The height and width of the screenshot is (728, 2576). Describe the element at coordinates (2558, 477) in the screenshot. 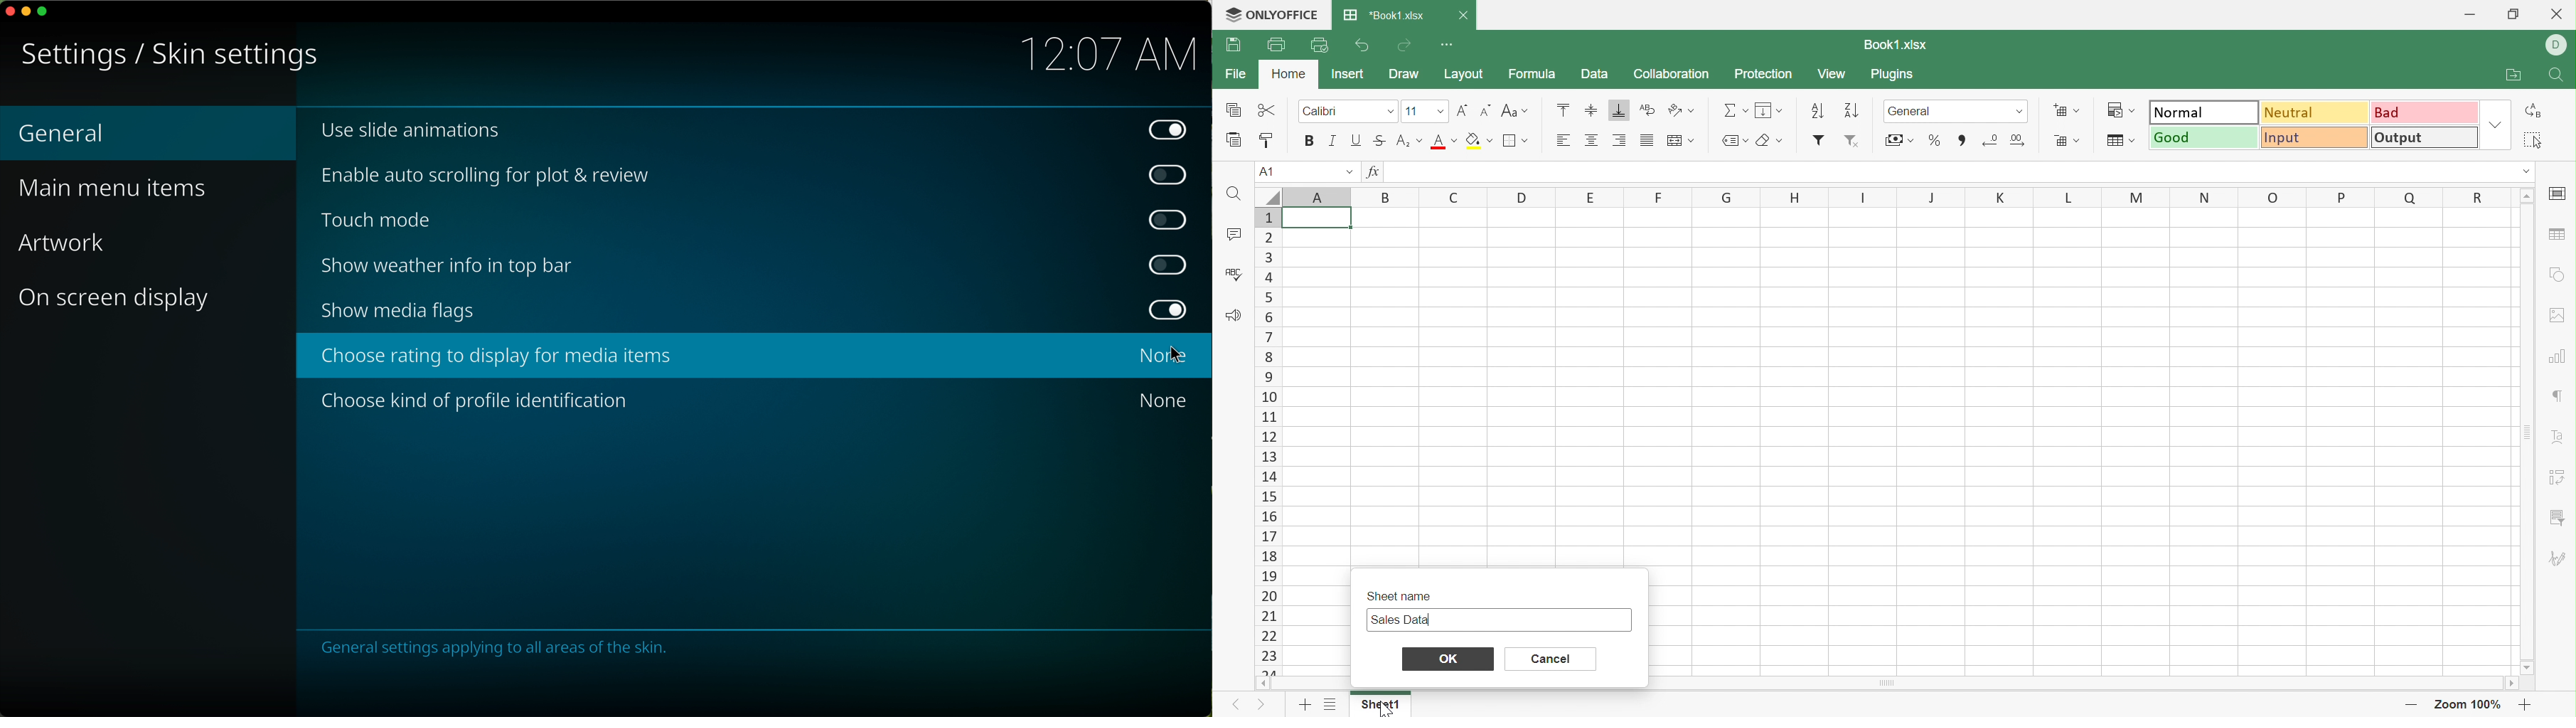

I see `Pivot Table settings` at that location.